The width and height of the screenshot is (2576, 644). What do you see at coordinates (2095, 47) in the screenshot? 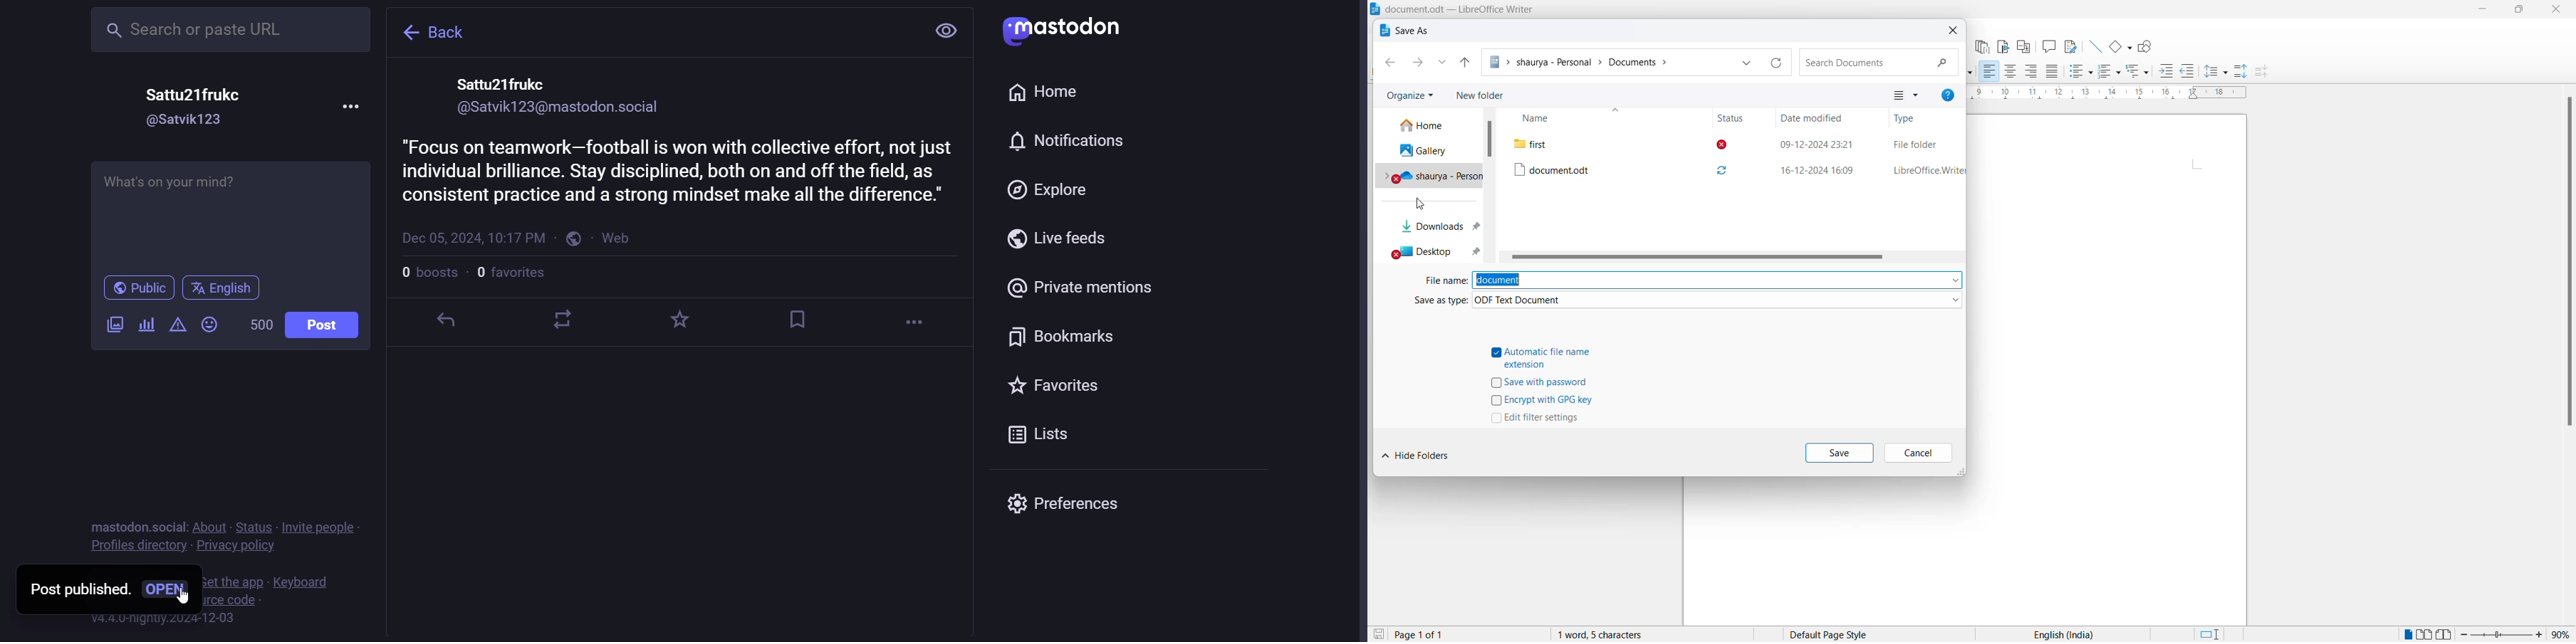
I see `Insert line` at bounding box center [2095, 47].